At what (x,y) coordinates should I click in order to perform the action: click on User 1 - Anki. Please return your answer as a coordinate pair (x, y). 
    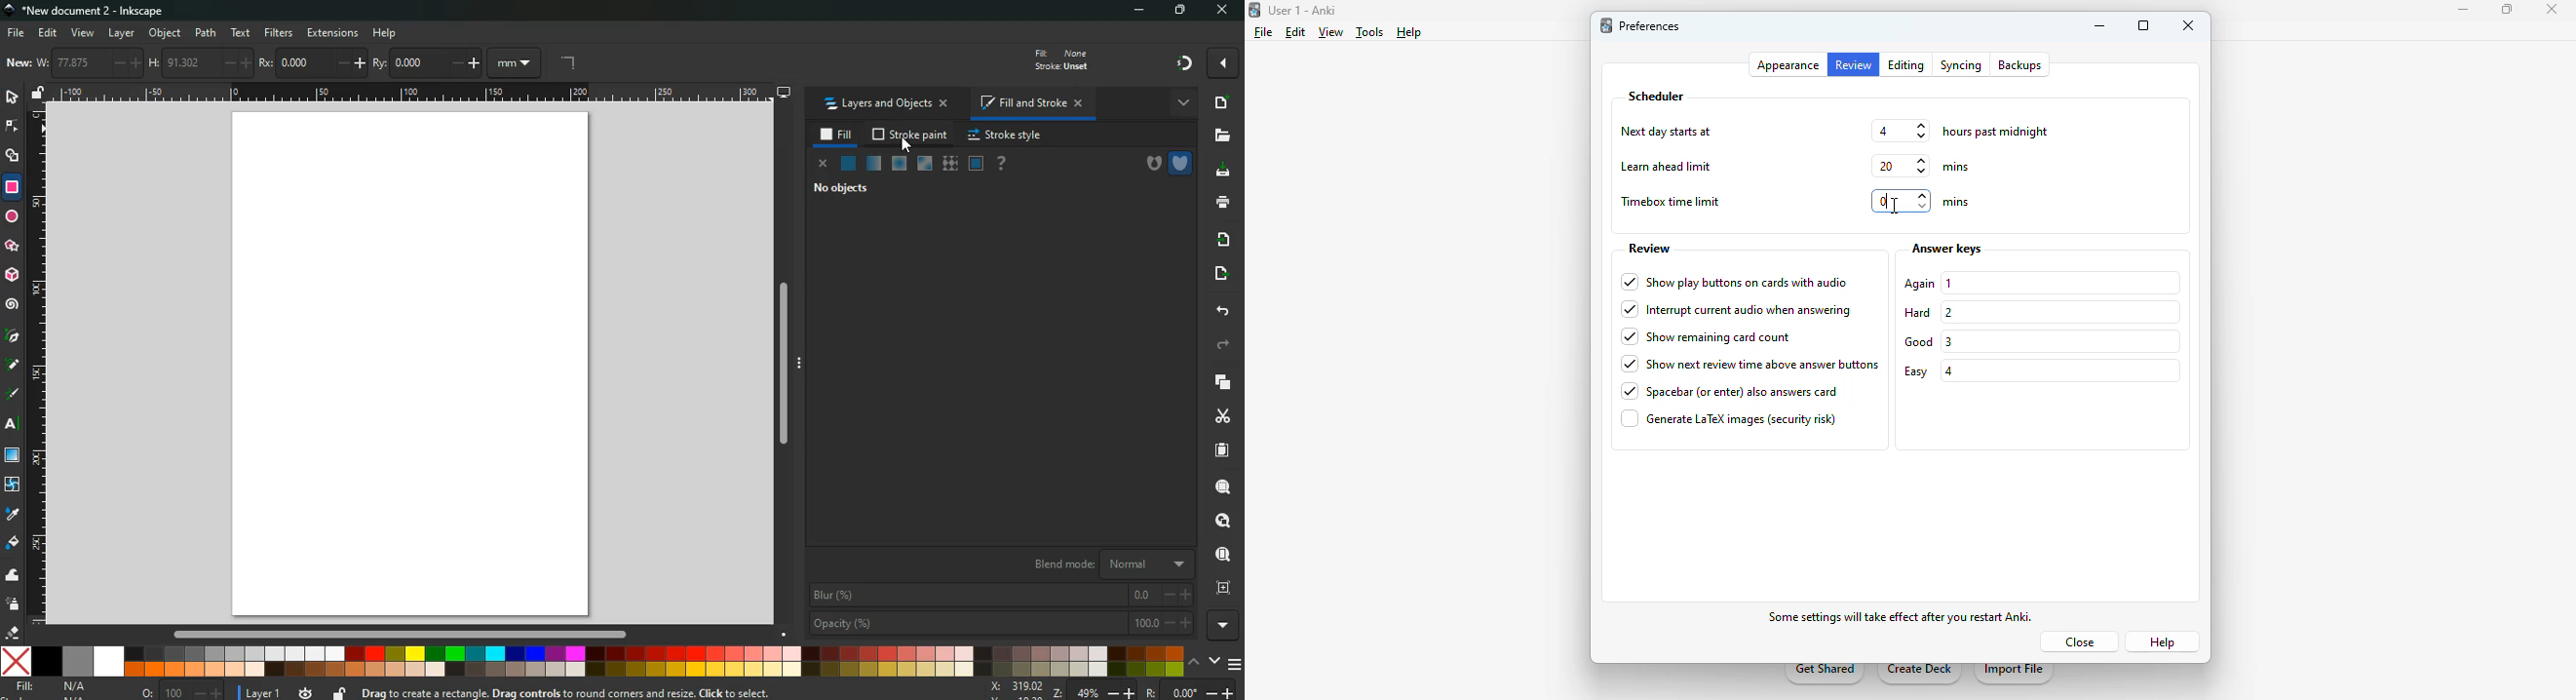
    Looking at the image, I should click on (1303, 11).